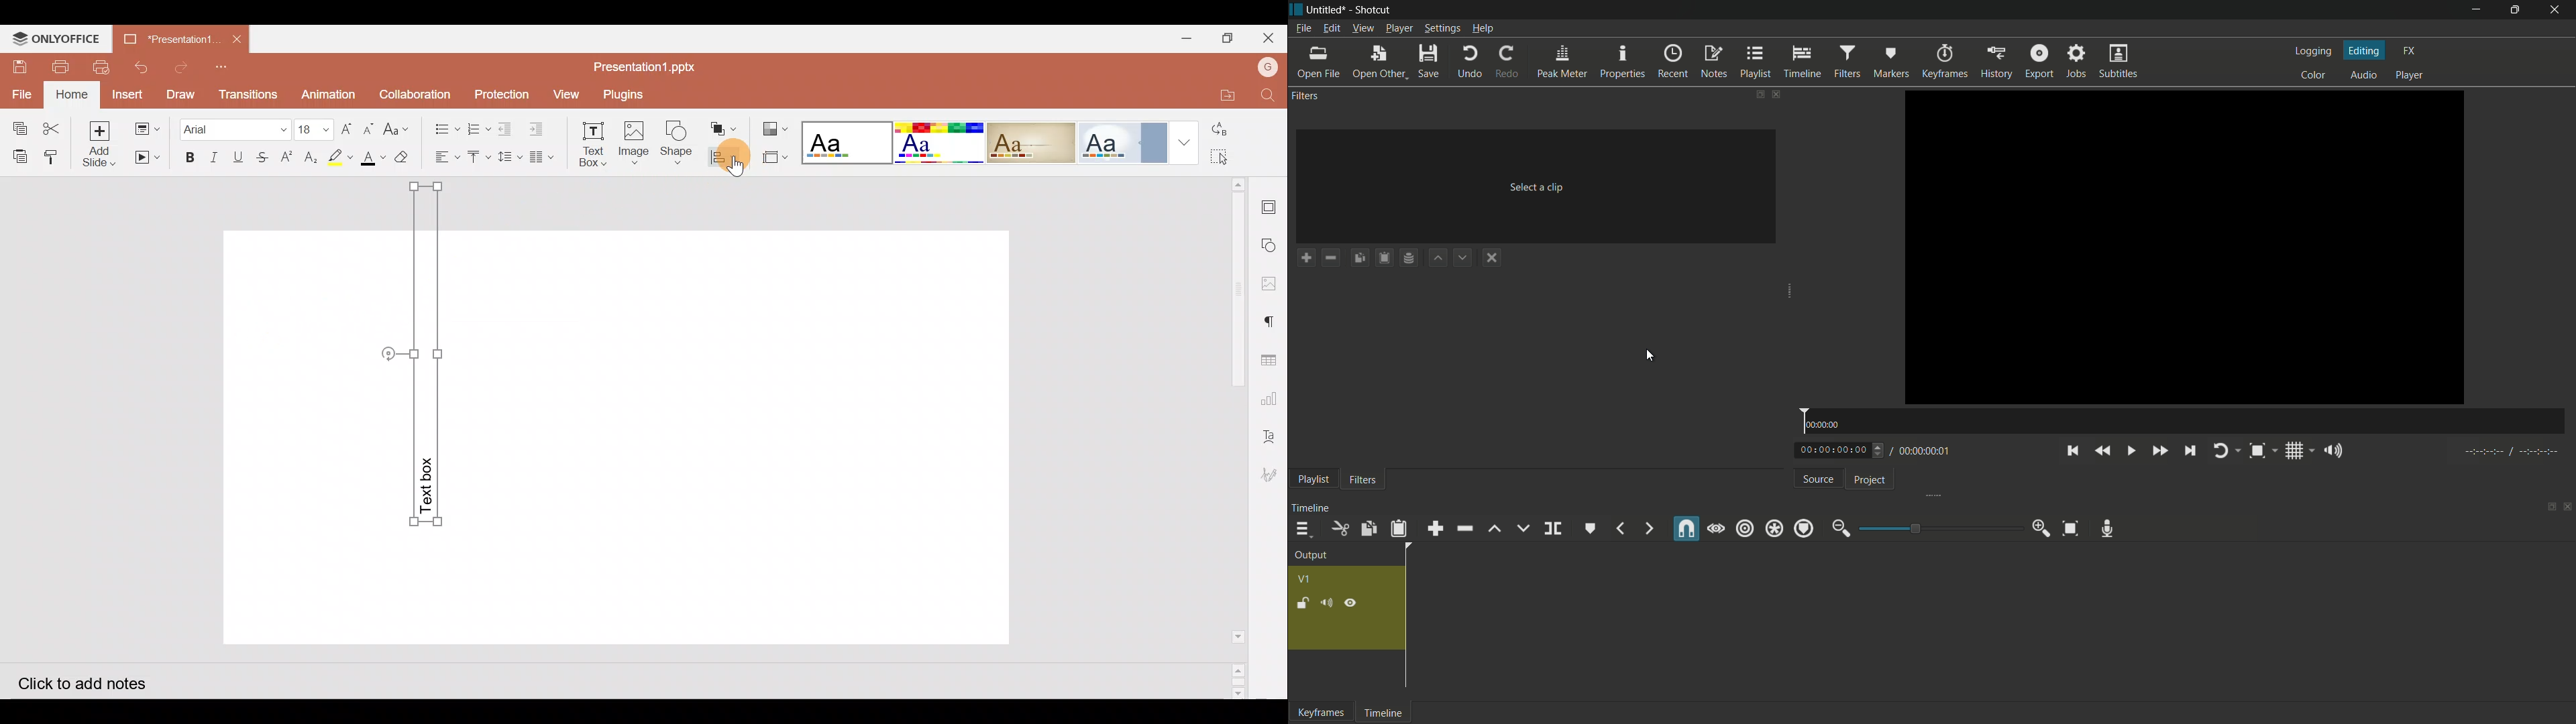 The height and width of the screenshot is (728, 2576). I want to click on Vertical align, so click(478, 160).